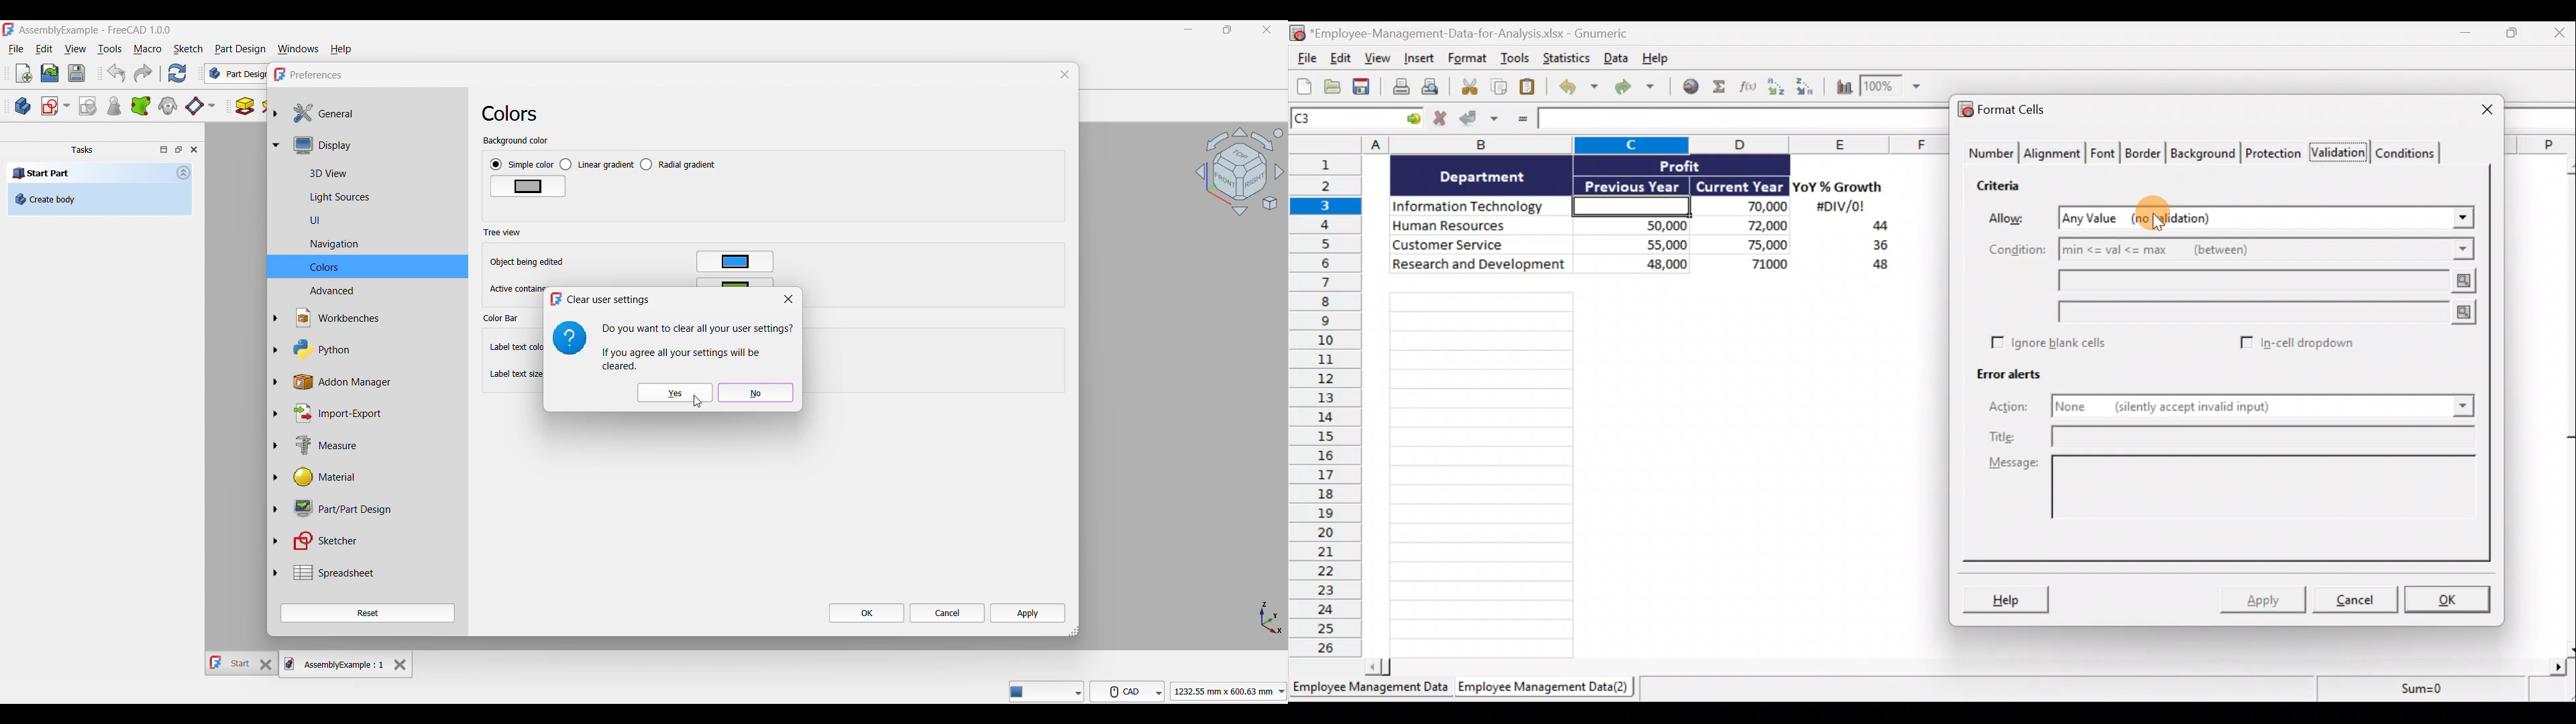 The height and width of the screenshot is (728, 2576). Describe the element at coordinates (2459, 408) in the screenshot. I see `Actions drop down` at that location.